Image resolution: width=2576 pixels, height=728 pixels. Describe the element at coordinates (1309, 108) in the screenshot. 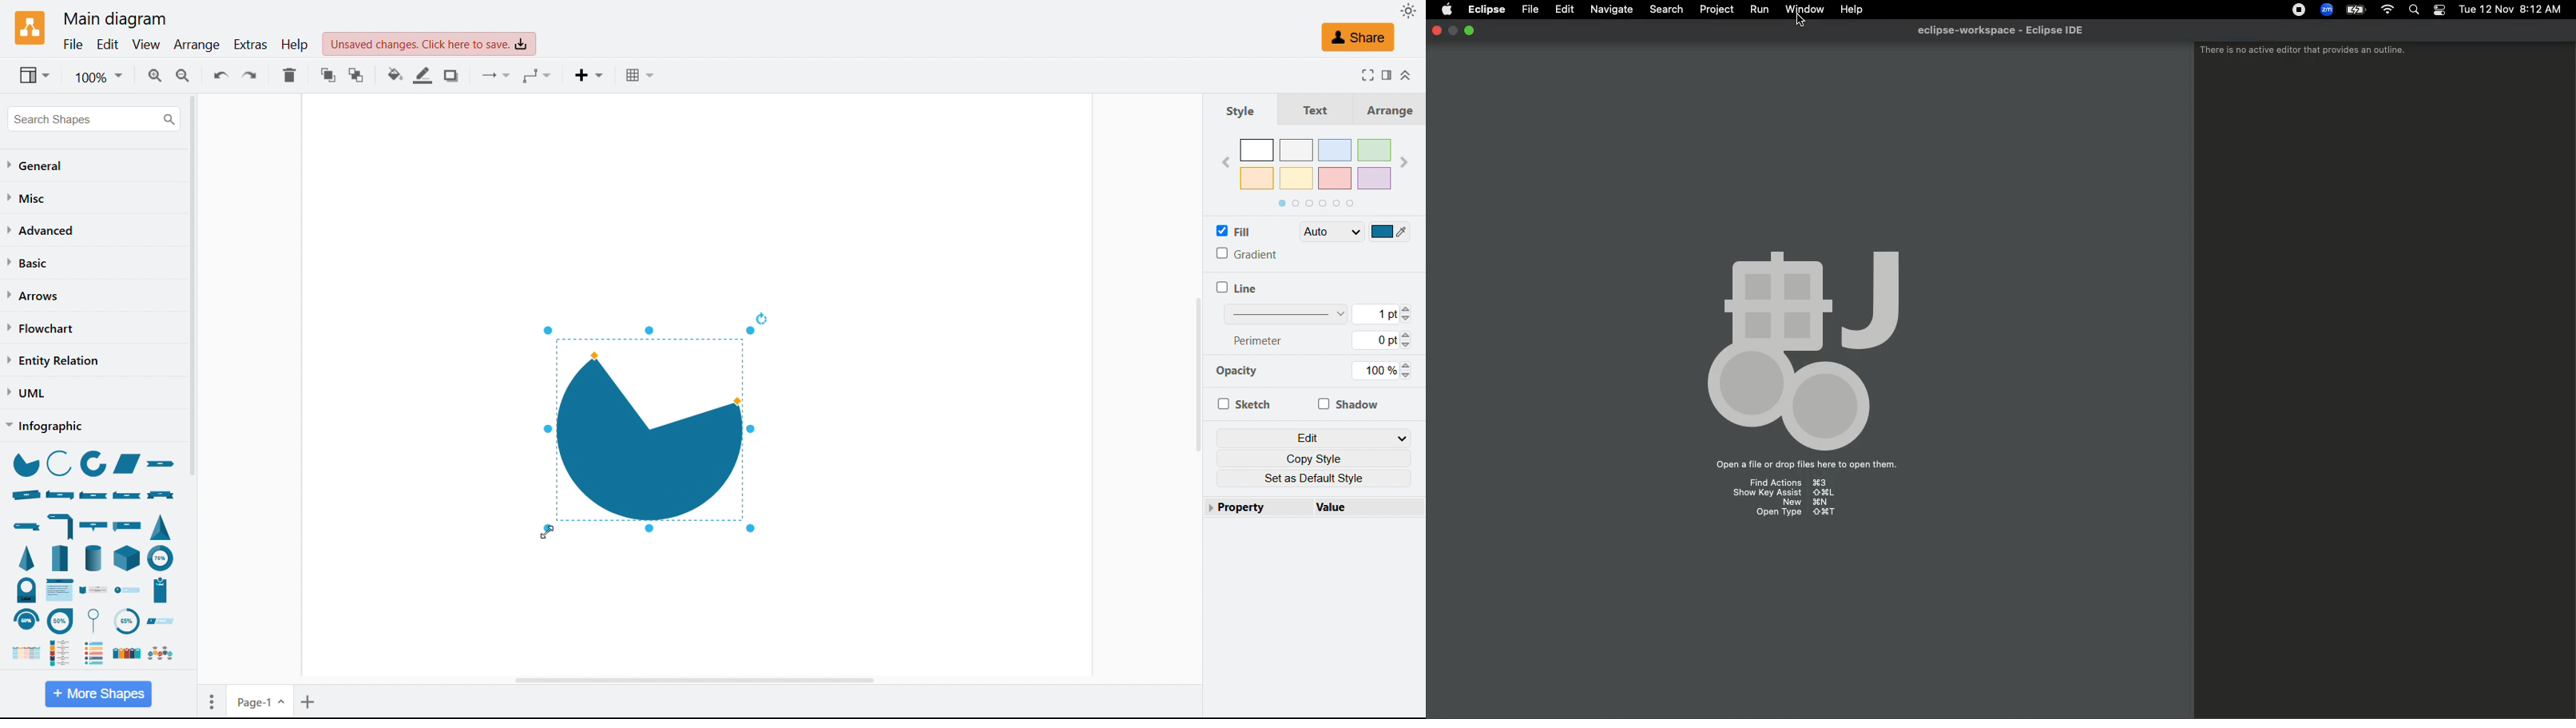

I see `Text ` at that location.